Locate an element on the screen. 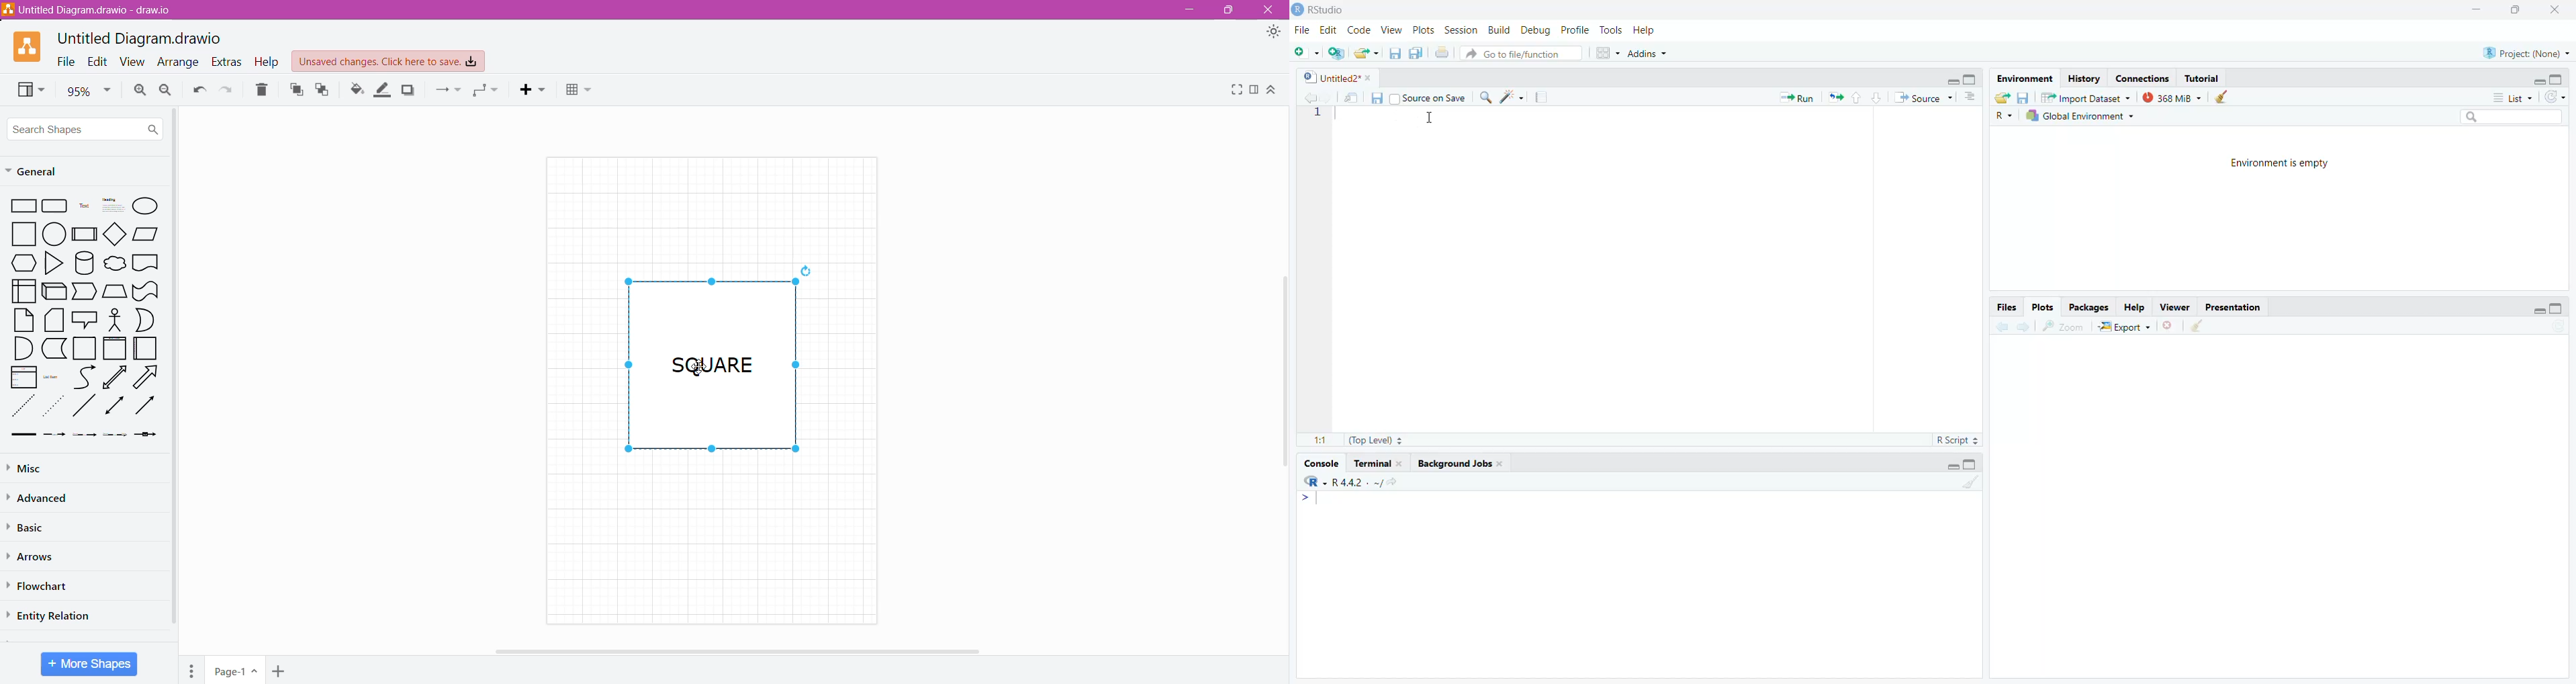  heading is located at coordinates (113, 206).